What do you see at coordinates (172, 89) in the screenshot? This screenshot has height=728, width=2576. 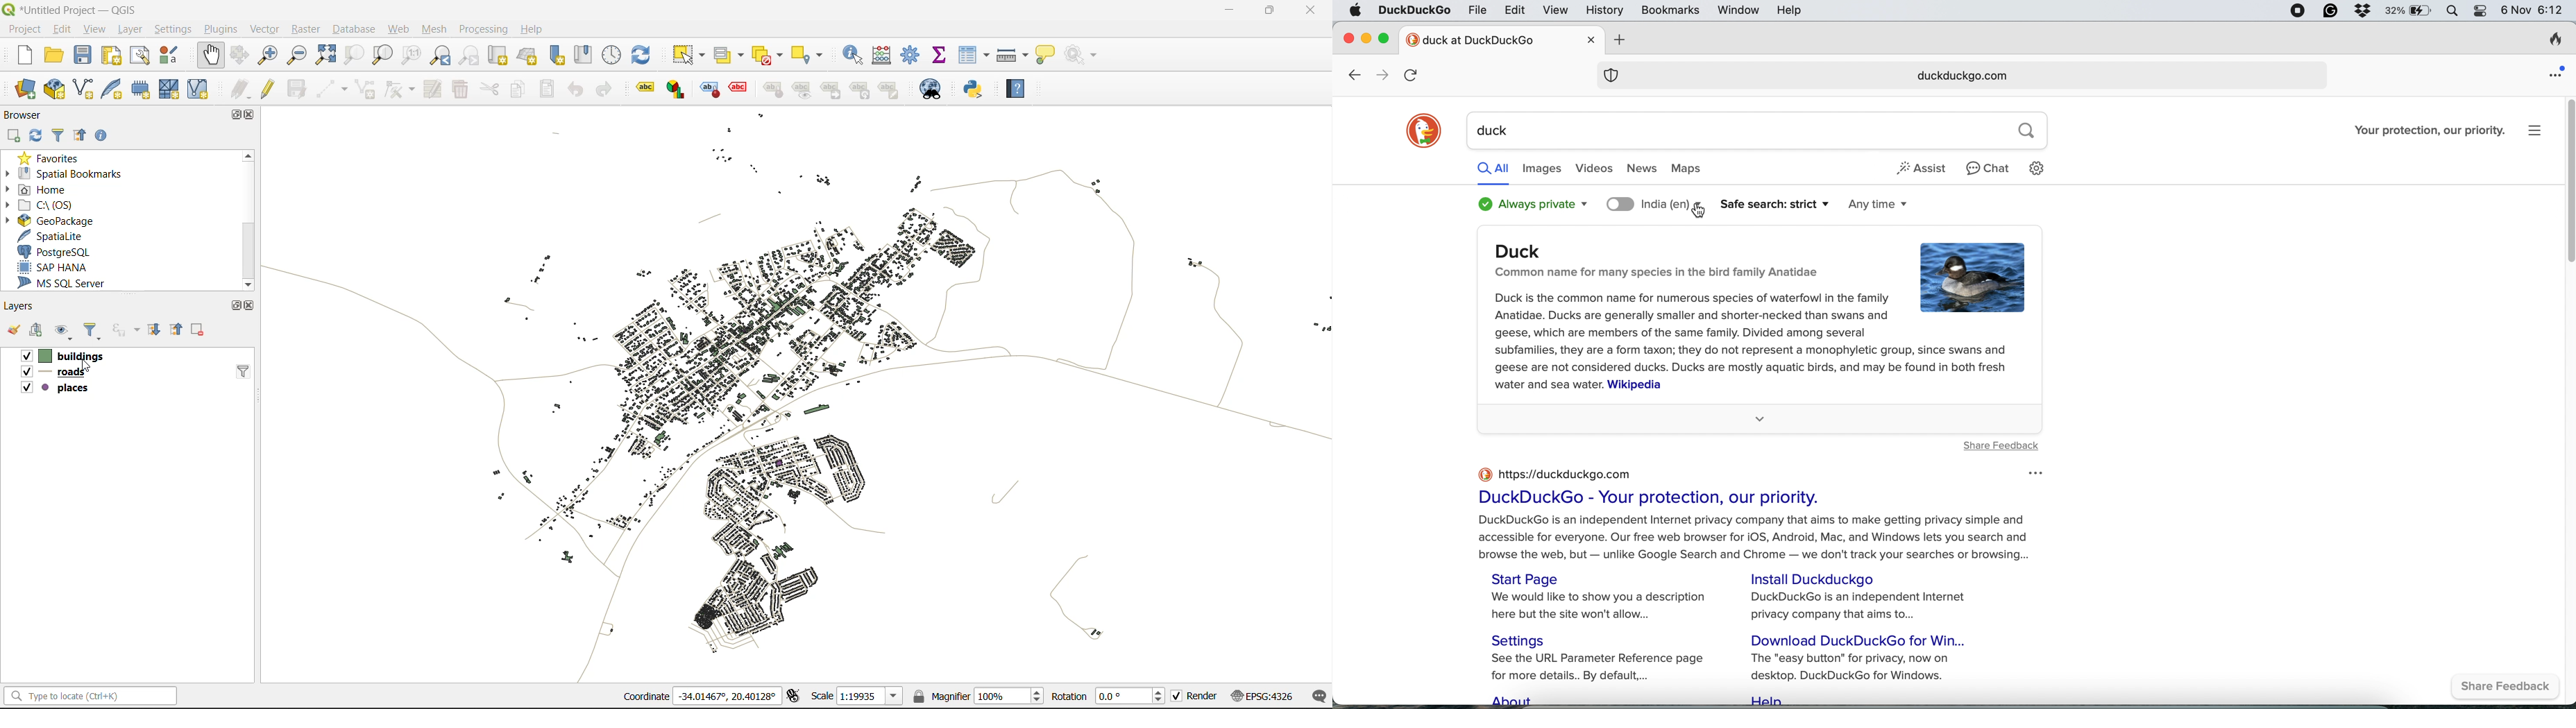 I see `new mesh` at bounding box center [172, 89].